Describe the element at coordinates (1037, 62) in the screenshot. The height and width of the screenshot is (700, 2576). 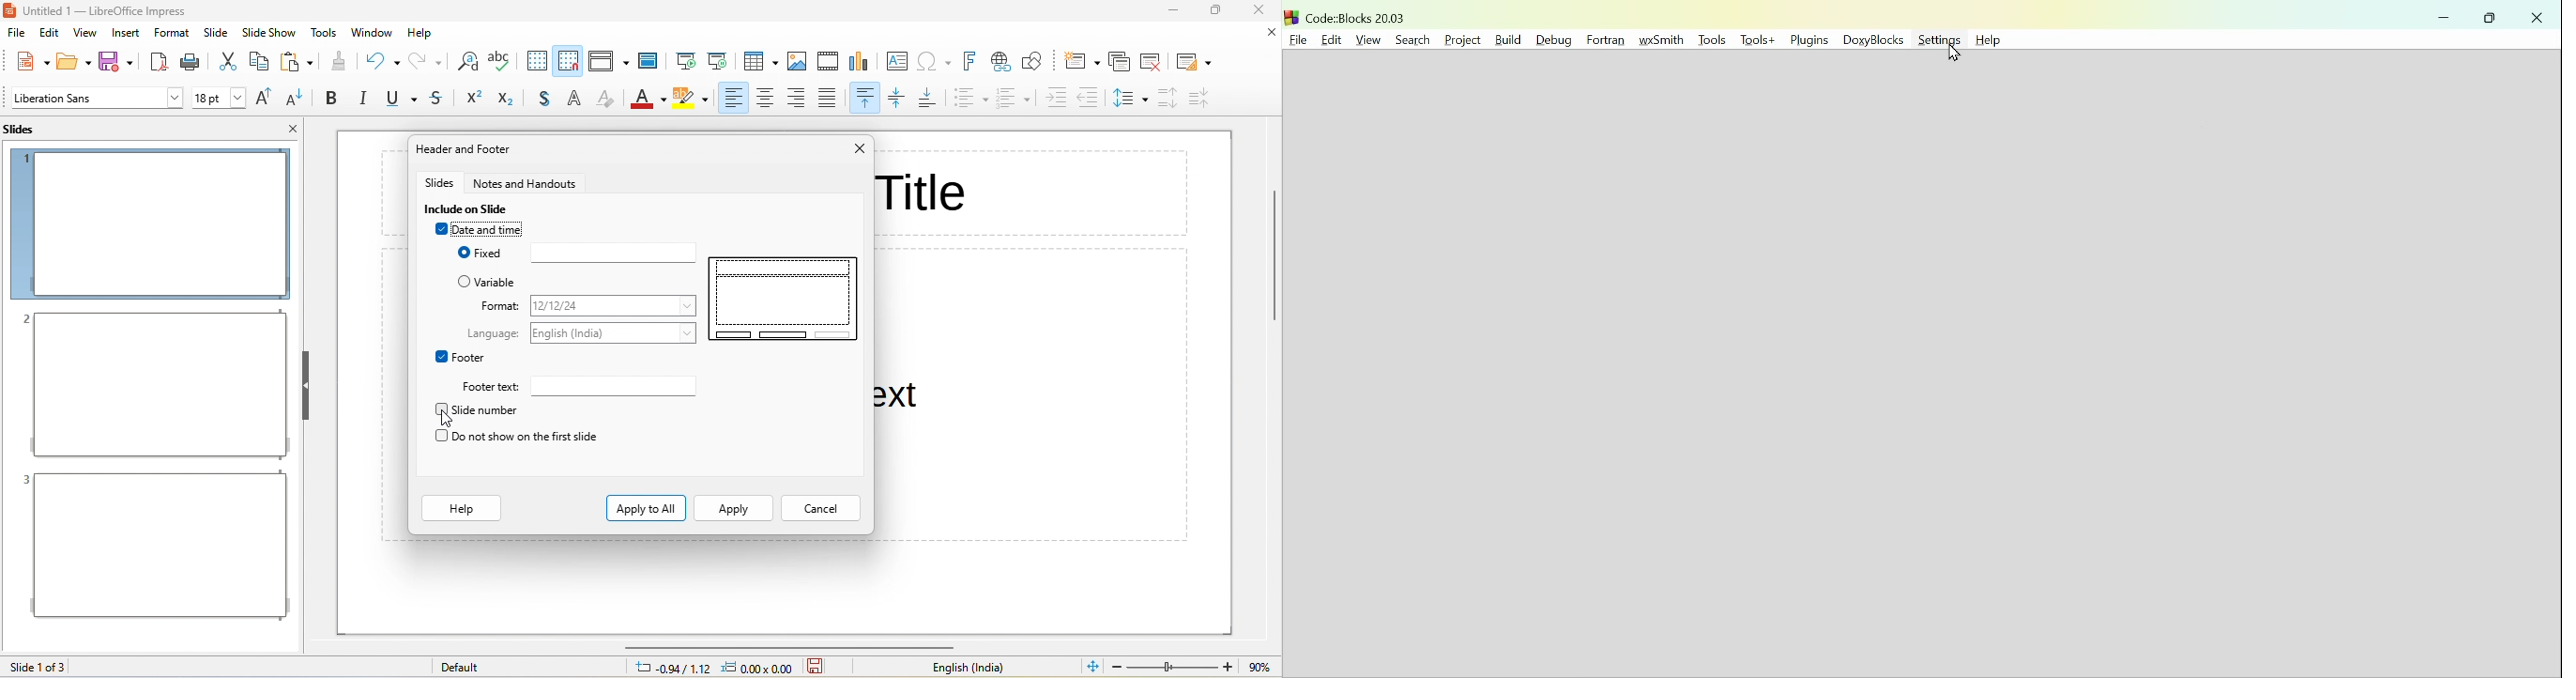
I see `show draw function` at that location.